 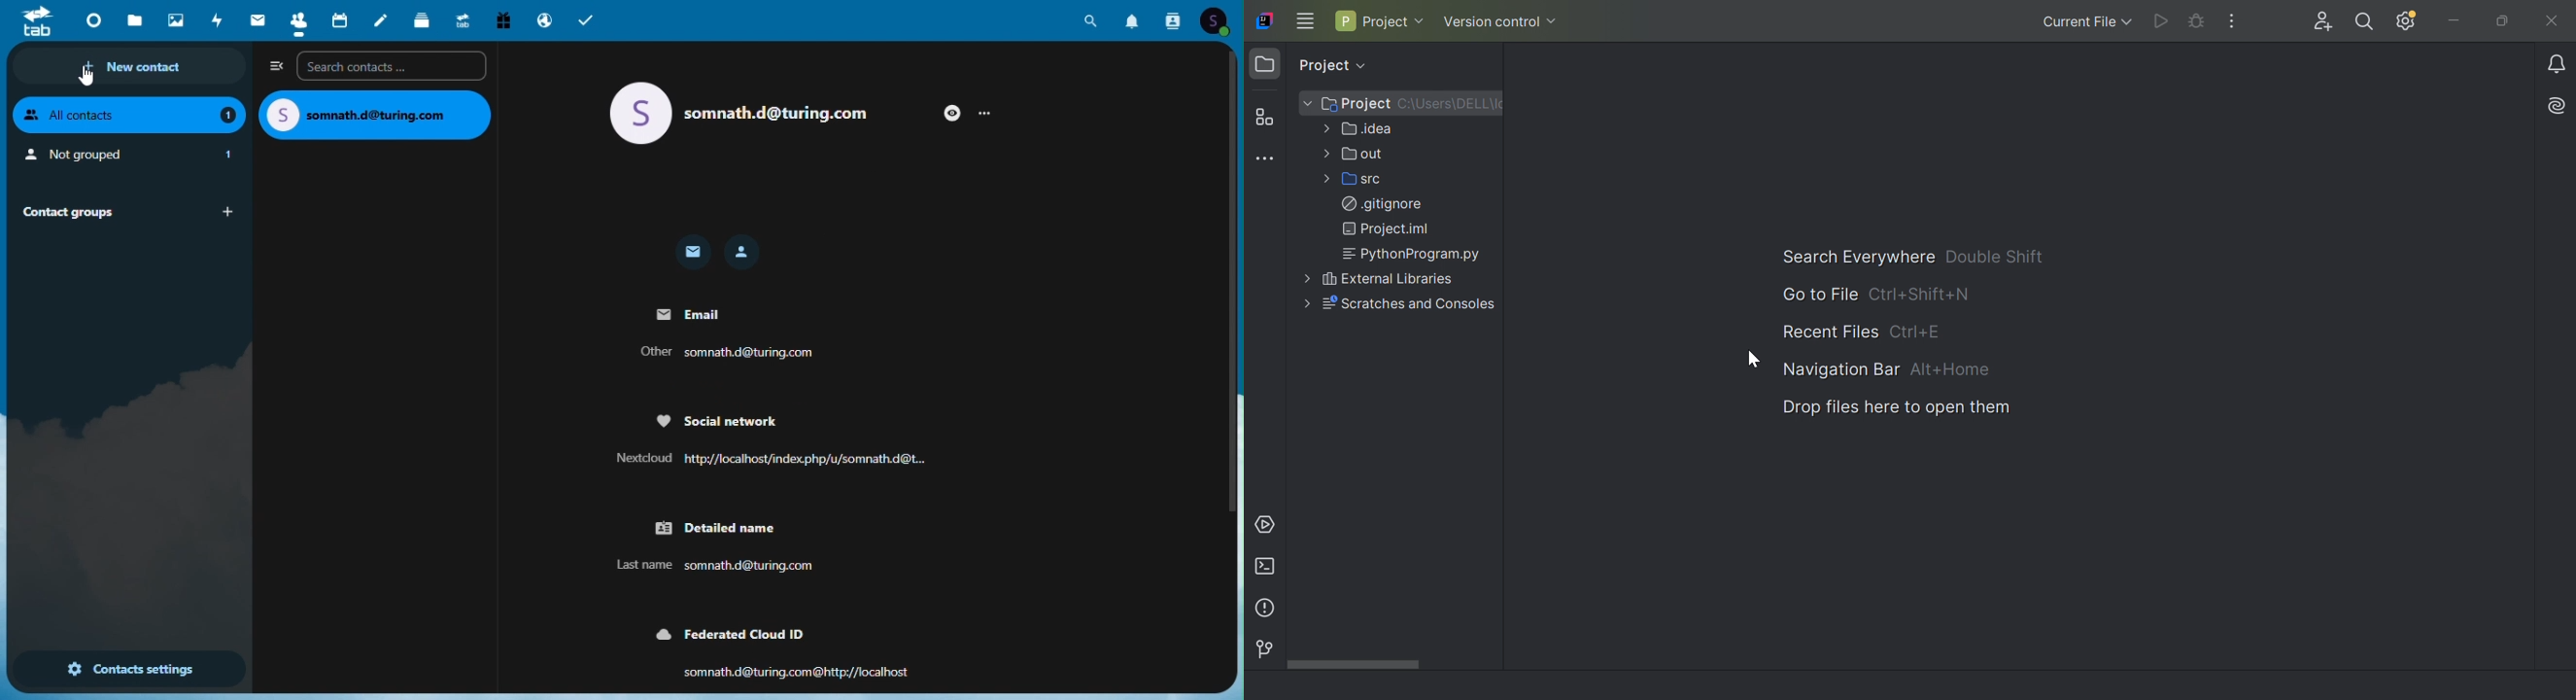 What do you see at coordinates (732, 547) in the screenshot?
I see `Detailed name` at bounding box center [732, 547].